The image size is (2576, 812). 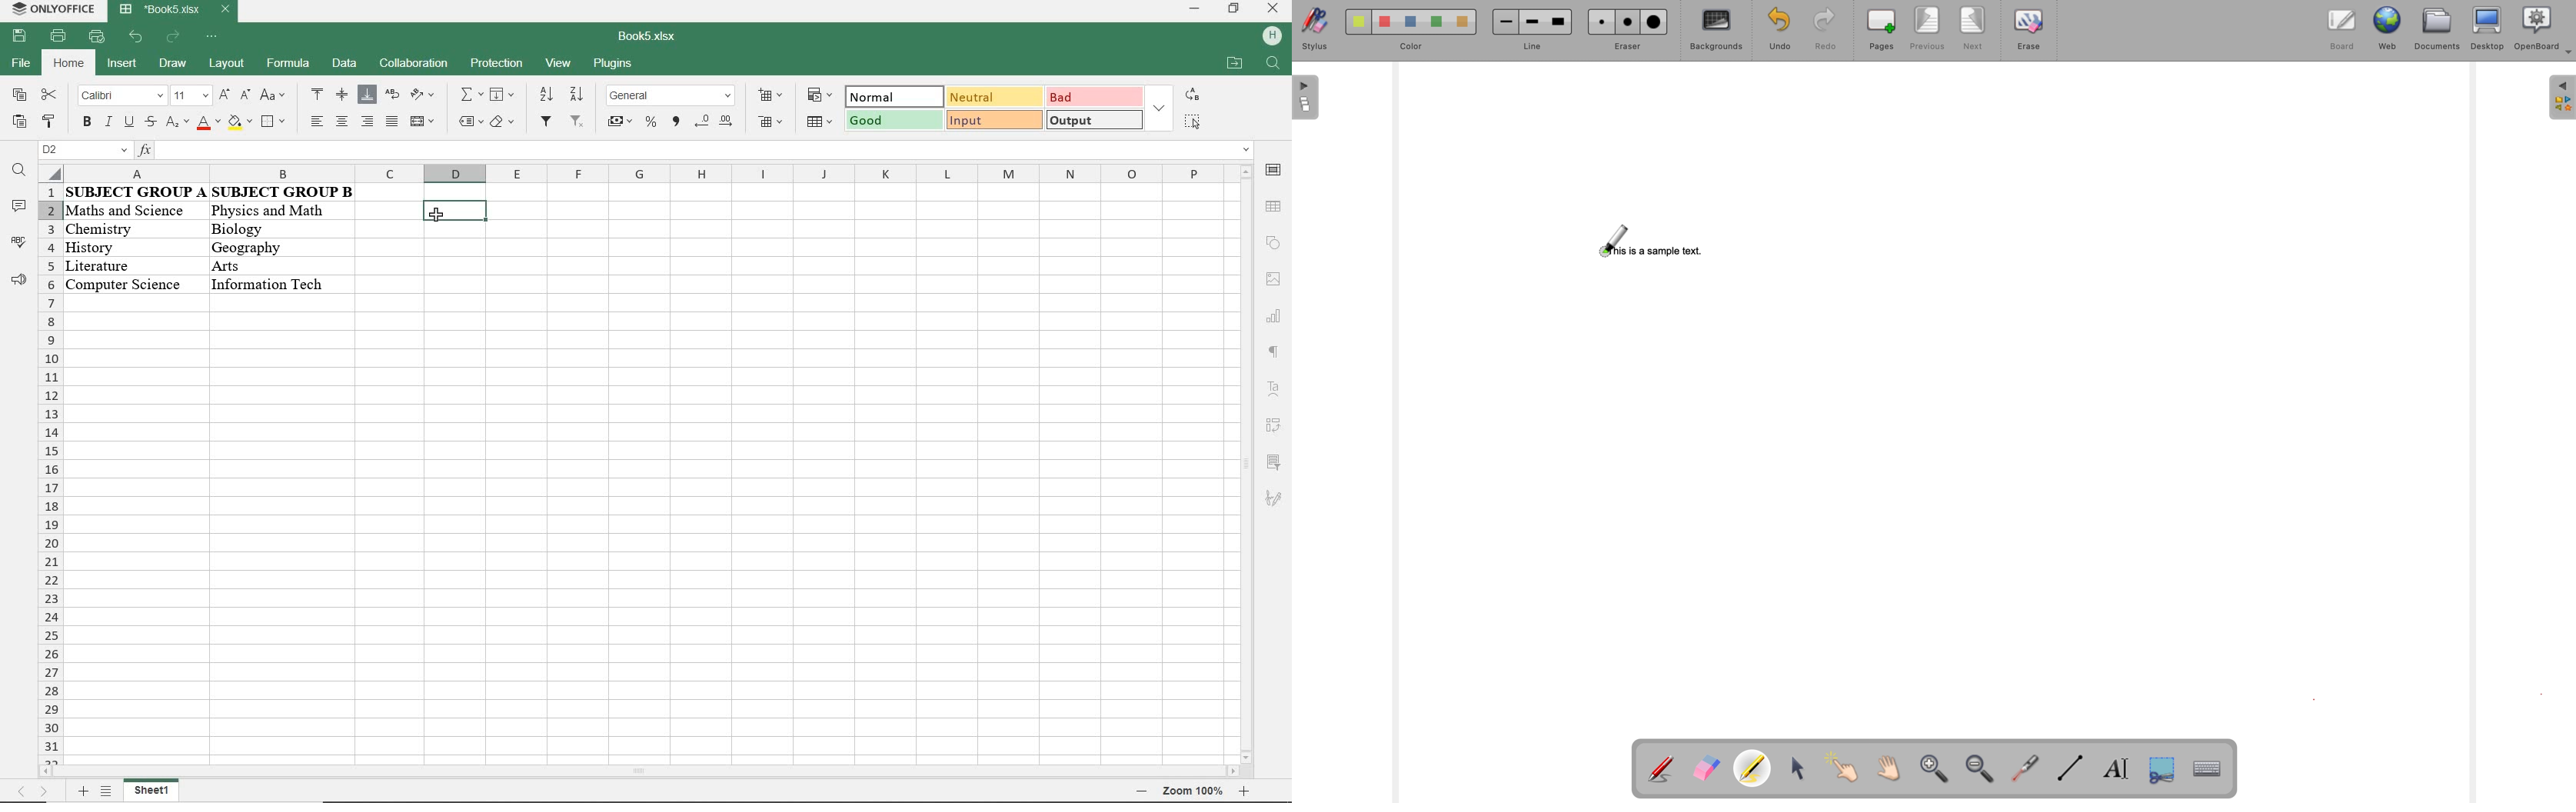 What do you see at coordinates (124, 283) in the screenshot?
I see `computer science ` at bounding box center [124, 283].